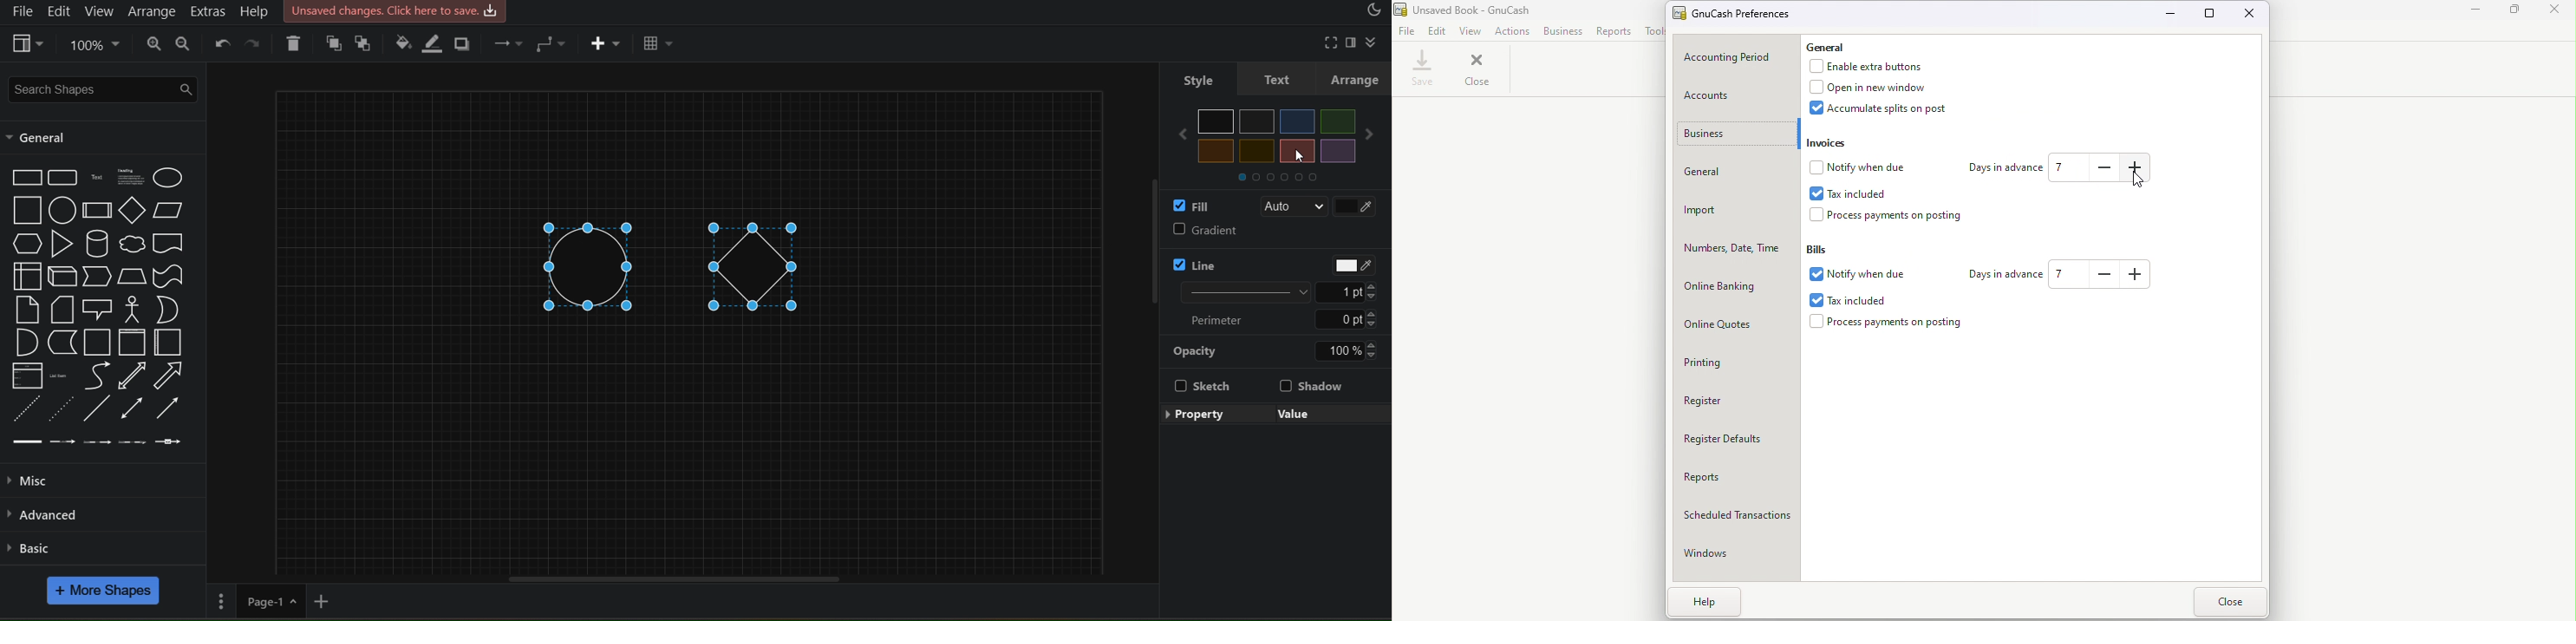 The image size is (2576, 644). I want to click on Rounded Rectangle, so click(64, 178).